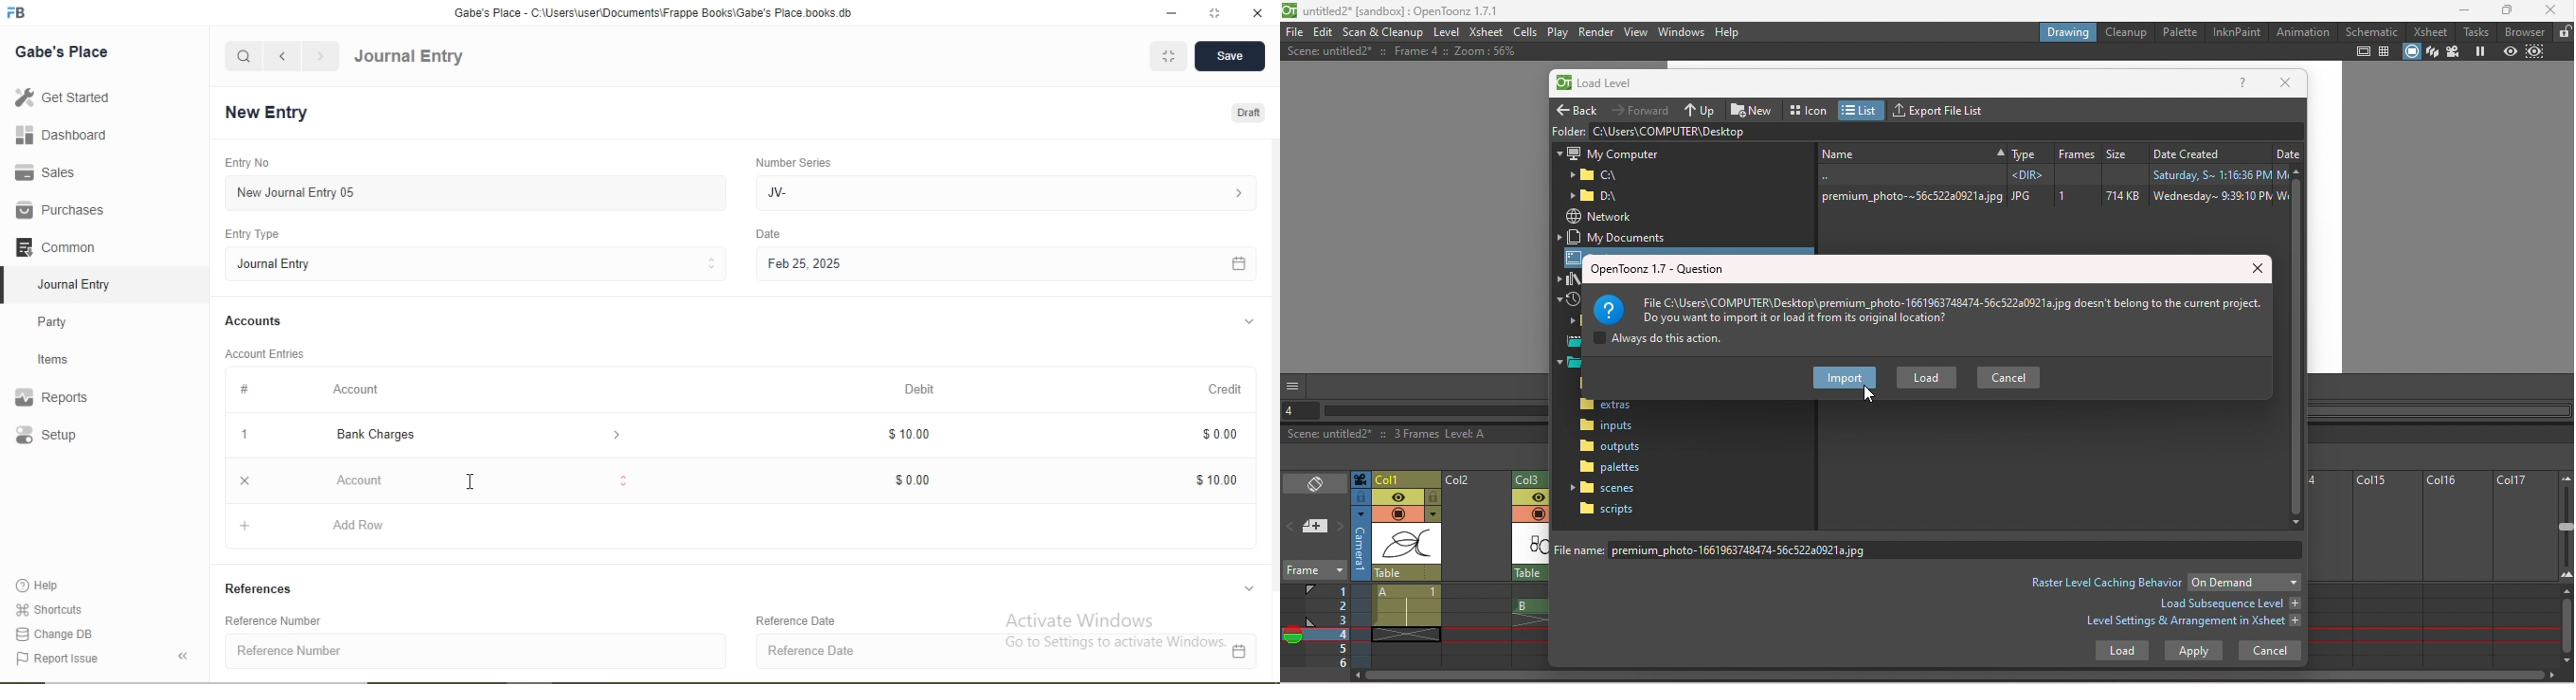 Image resolution: width=2576 pixels, height=700 pixels. What do you see at coordinates (244, 56) in the screenshot?
I see `search` at bounding box center [244, 56].